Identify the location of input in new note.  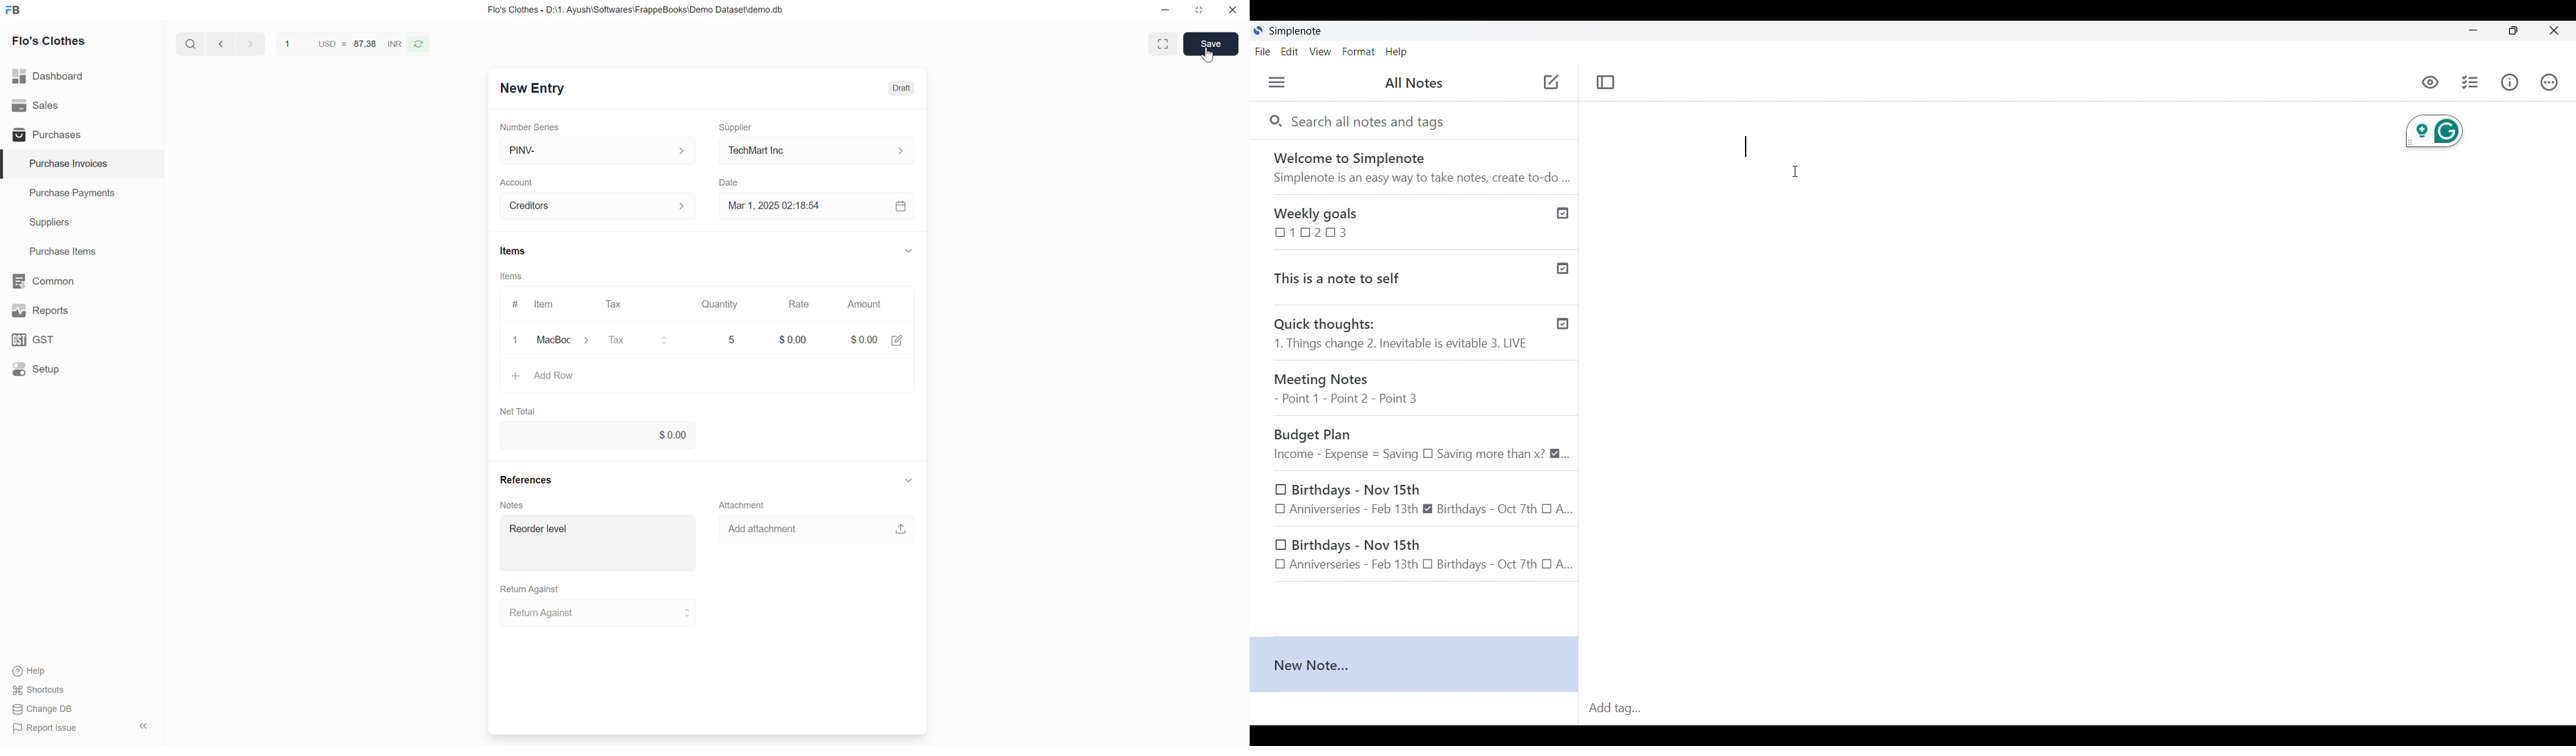
(1746, 147).